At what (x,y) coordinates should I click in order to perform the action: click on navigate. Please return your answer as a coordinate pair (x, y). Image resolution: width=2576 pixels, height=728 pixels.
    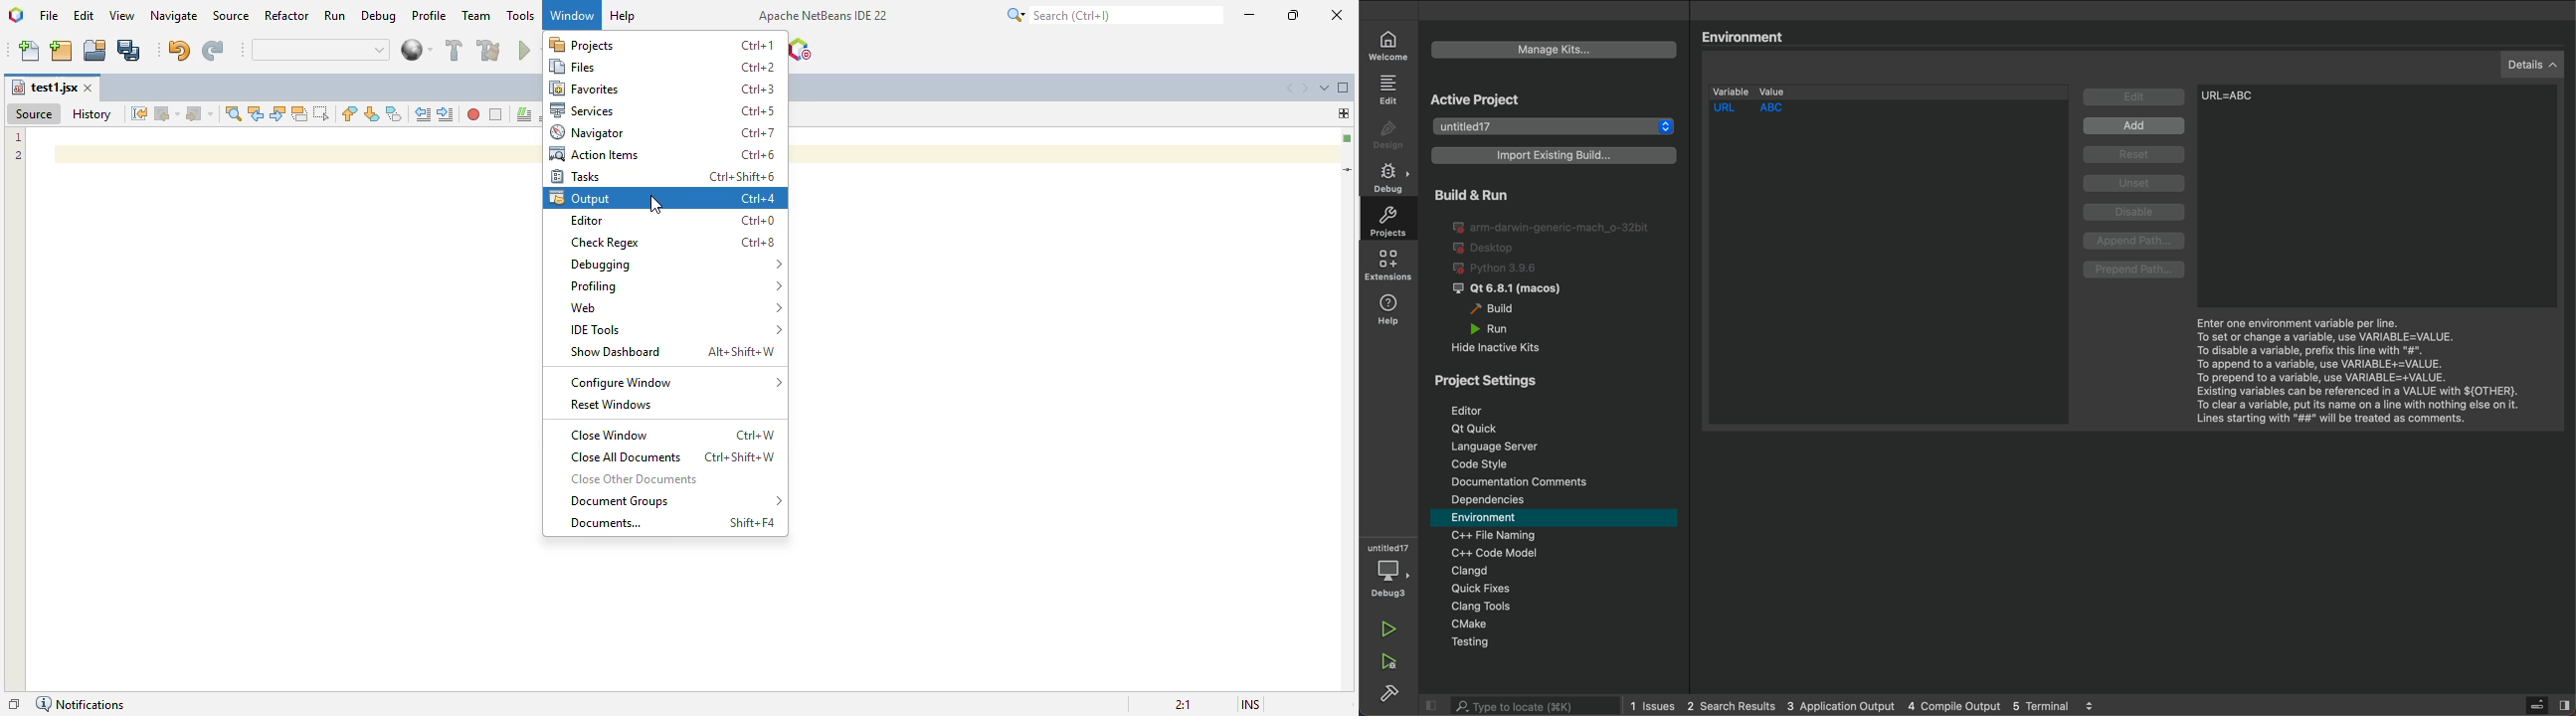
    Looking at the image, I should click on (176, 16).